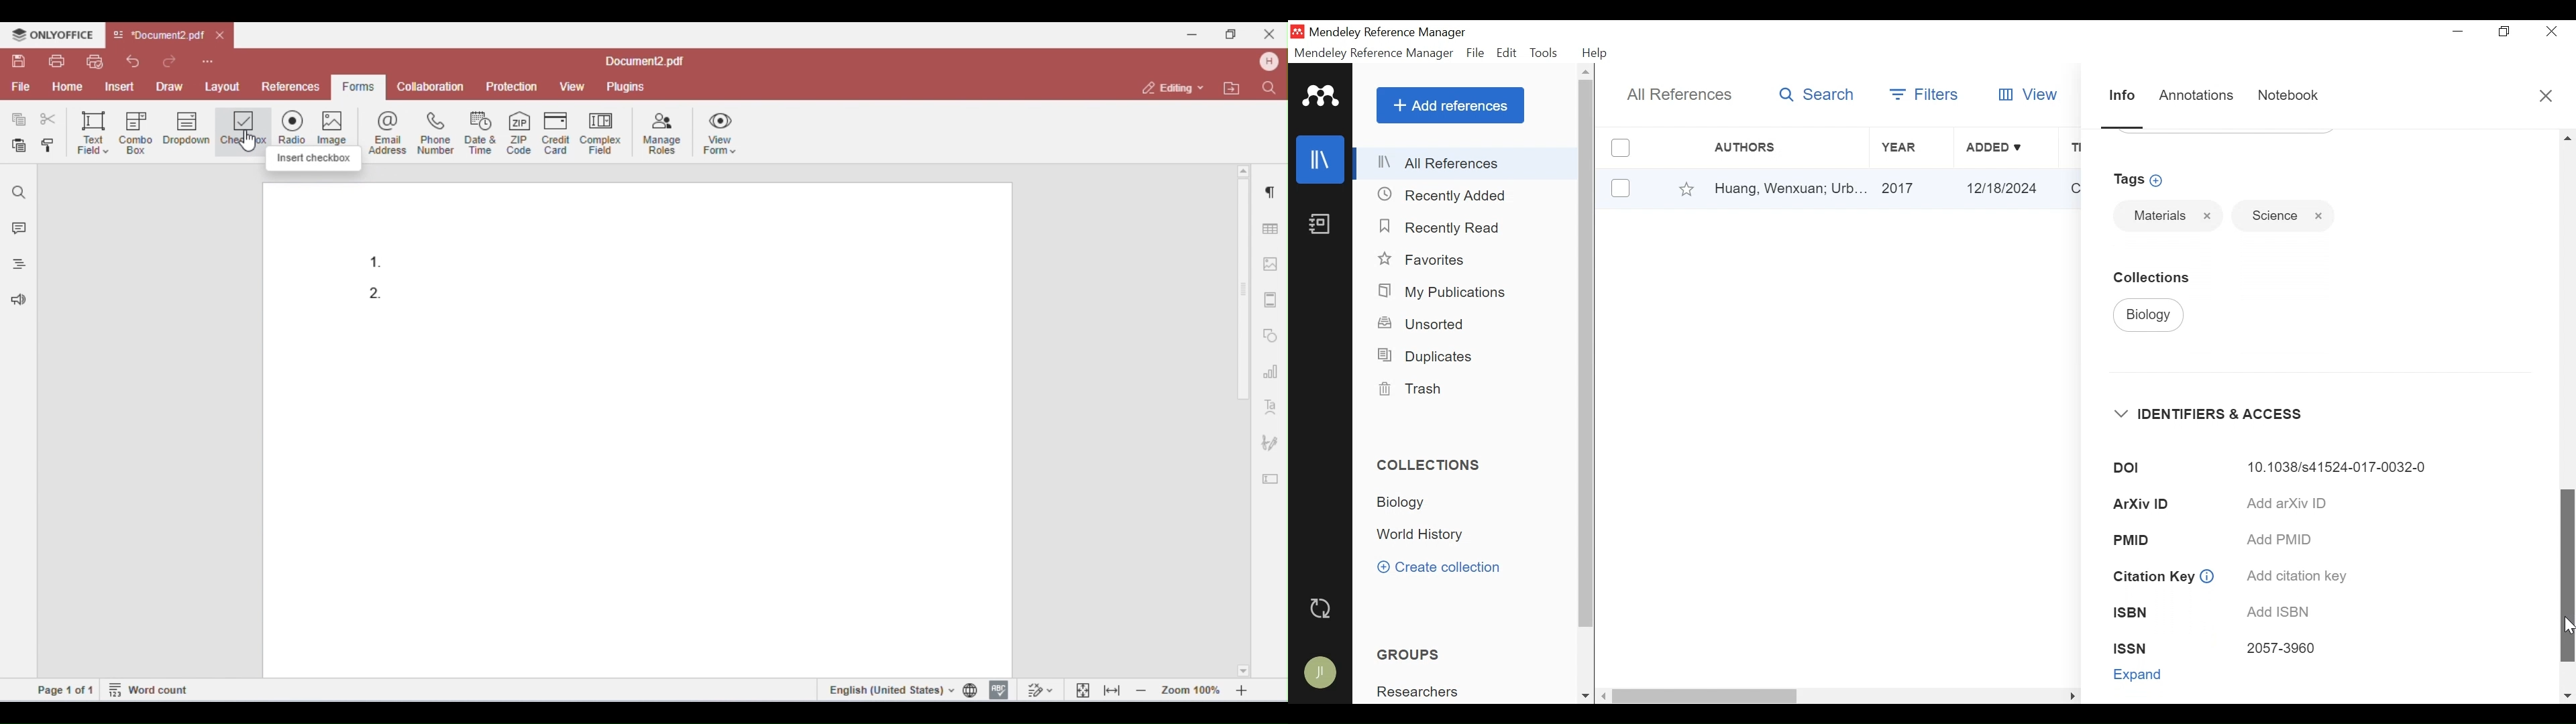 Image resolution: width=2576 pixels, height=728 pixels. Describe the element at coordinates (1597, 53) in the screenshot. I see `Help` at that location.